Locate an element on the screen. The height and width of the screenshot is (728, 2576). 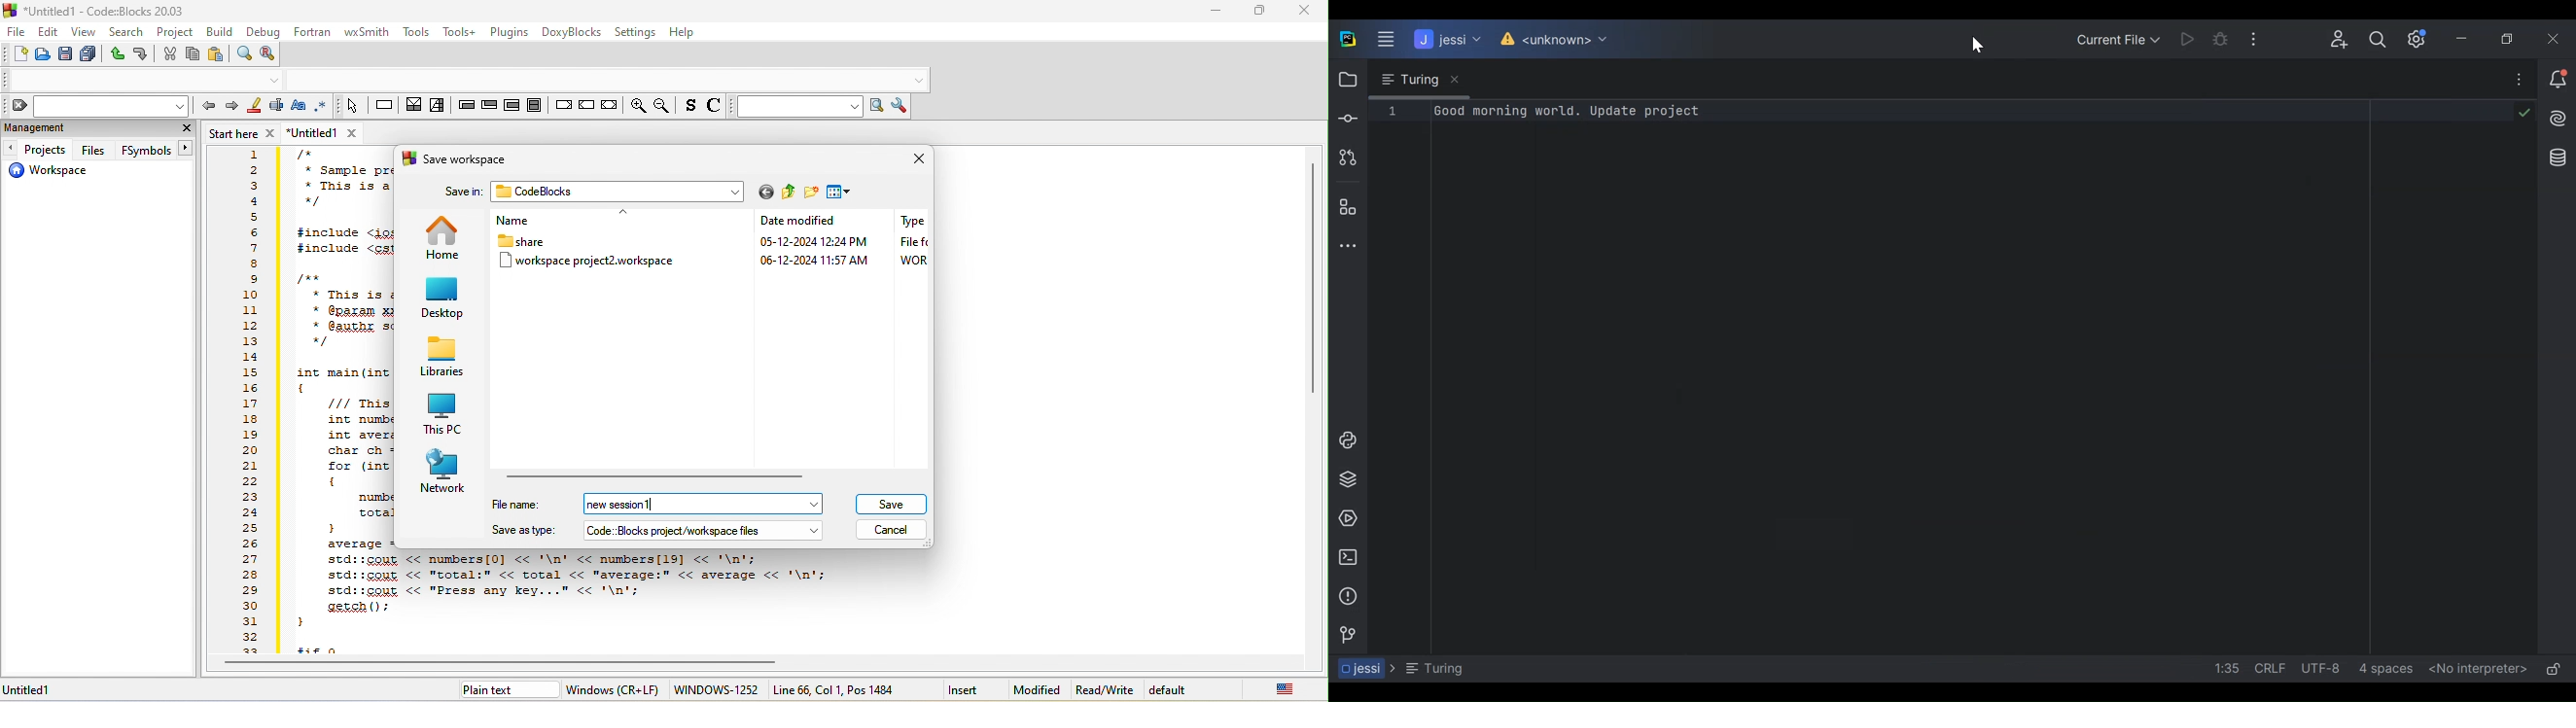
decision is located at coordinates (414, 108).